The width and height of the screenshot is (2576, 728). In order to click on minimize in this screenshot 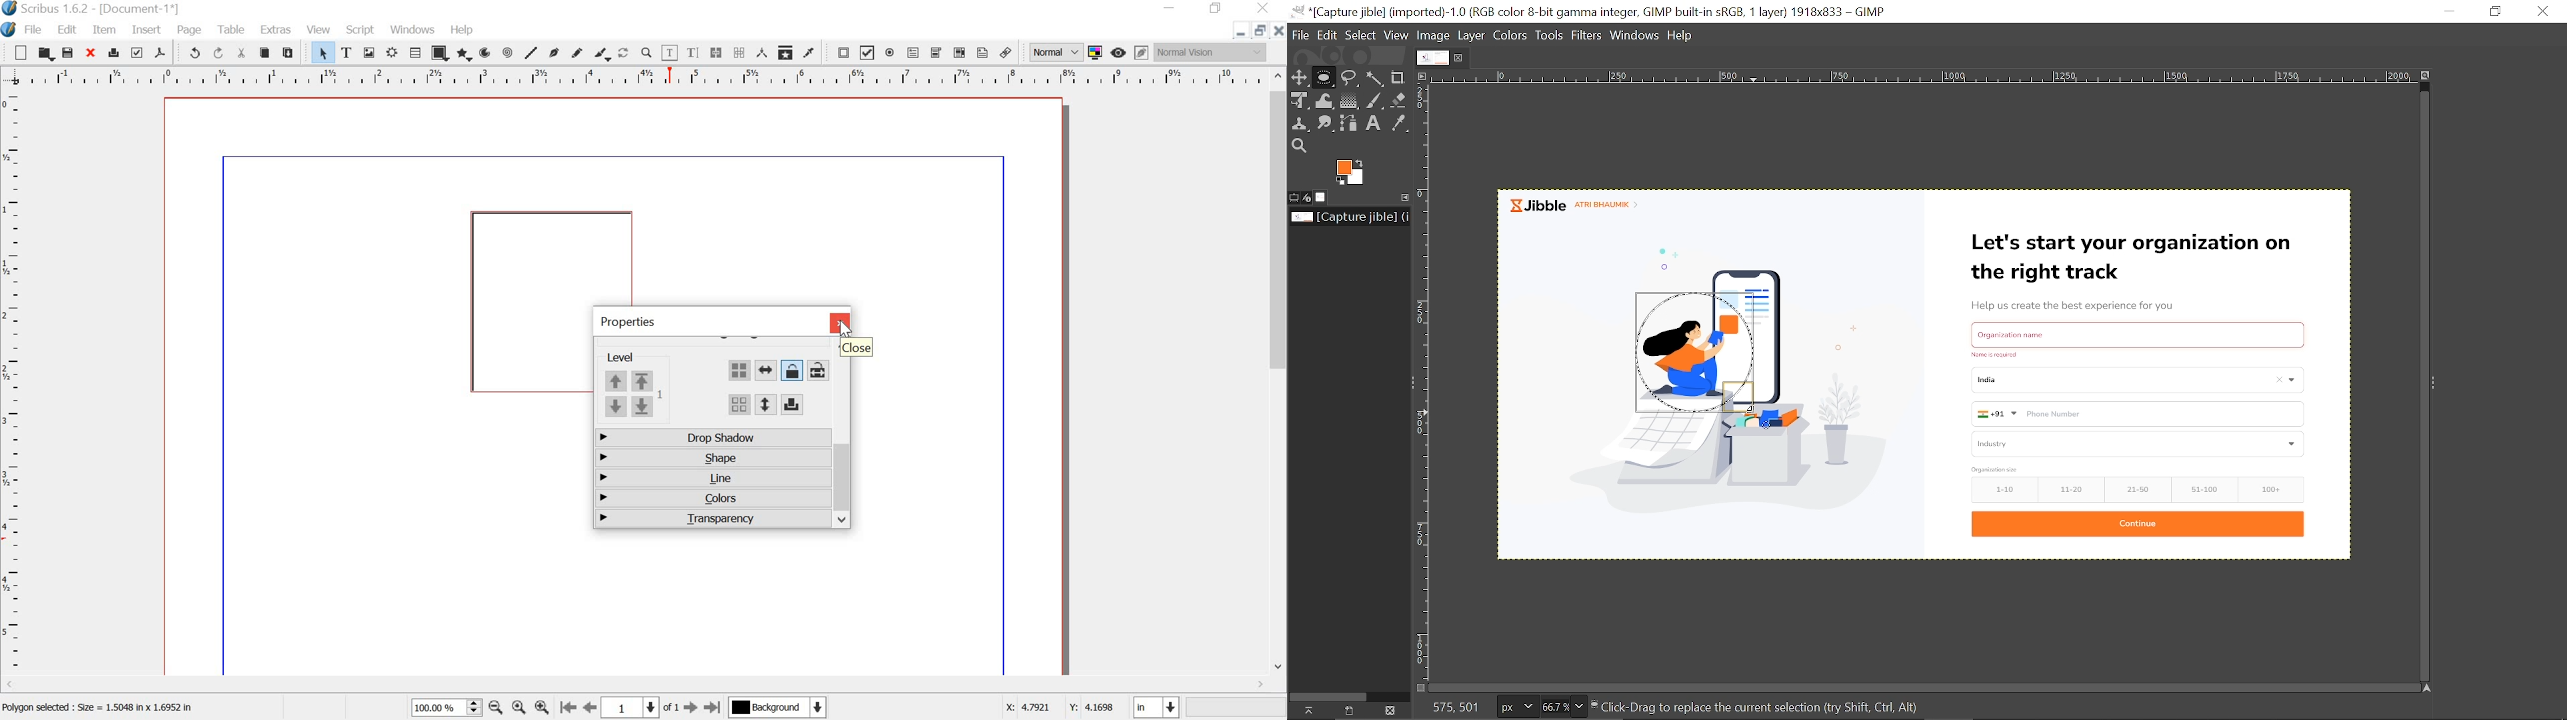, I will do `click(1240, 33)`.